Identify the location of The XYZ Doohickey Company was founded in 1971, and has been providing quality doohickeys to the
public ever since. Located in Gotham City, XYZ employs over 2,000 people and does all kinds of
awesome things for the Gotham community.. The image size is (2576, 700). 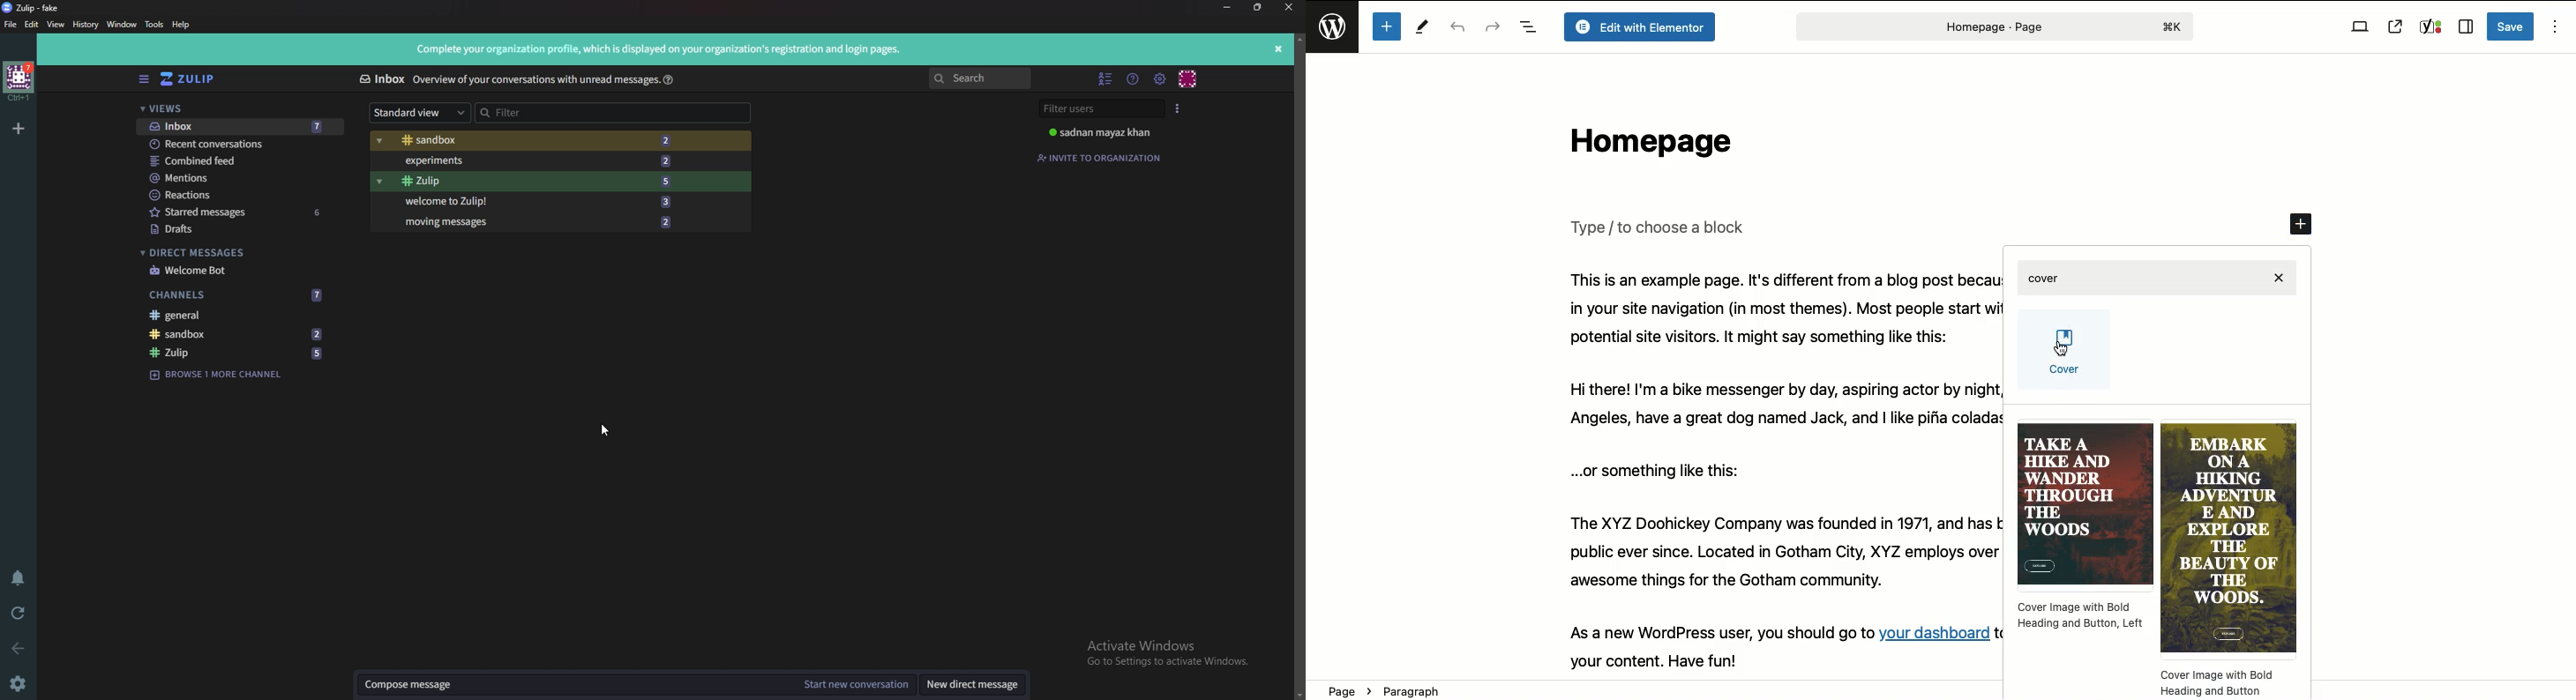
(1779, 558).